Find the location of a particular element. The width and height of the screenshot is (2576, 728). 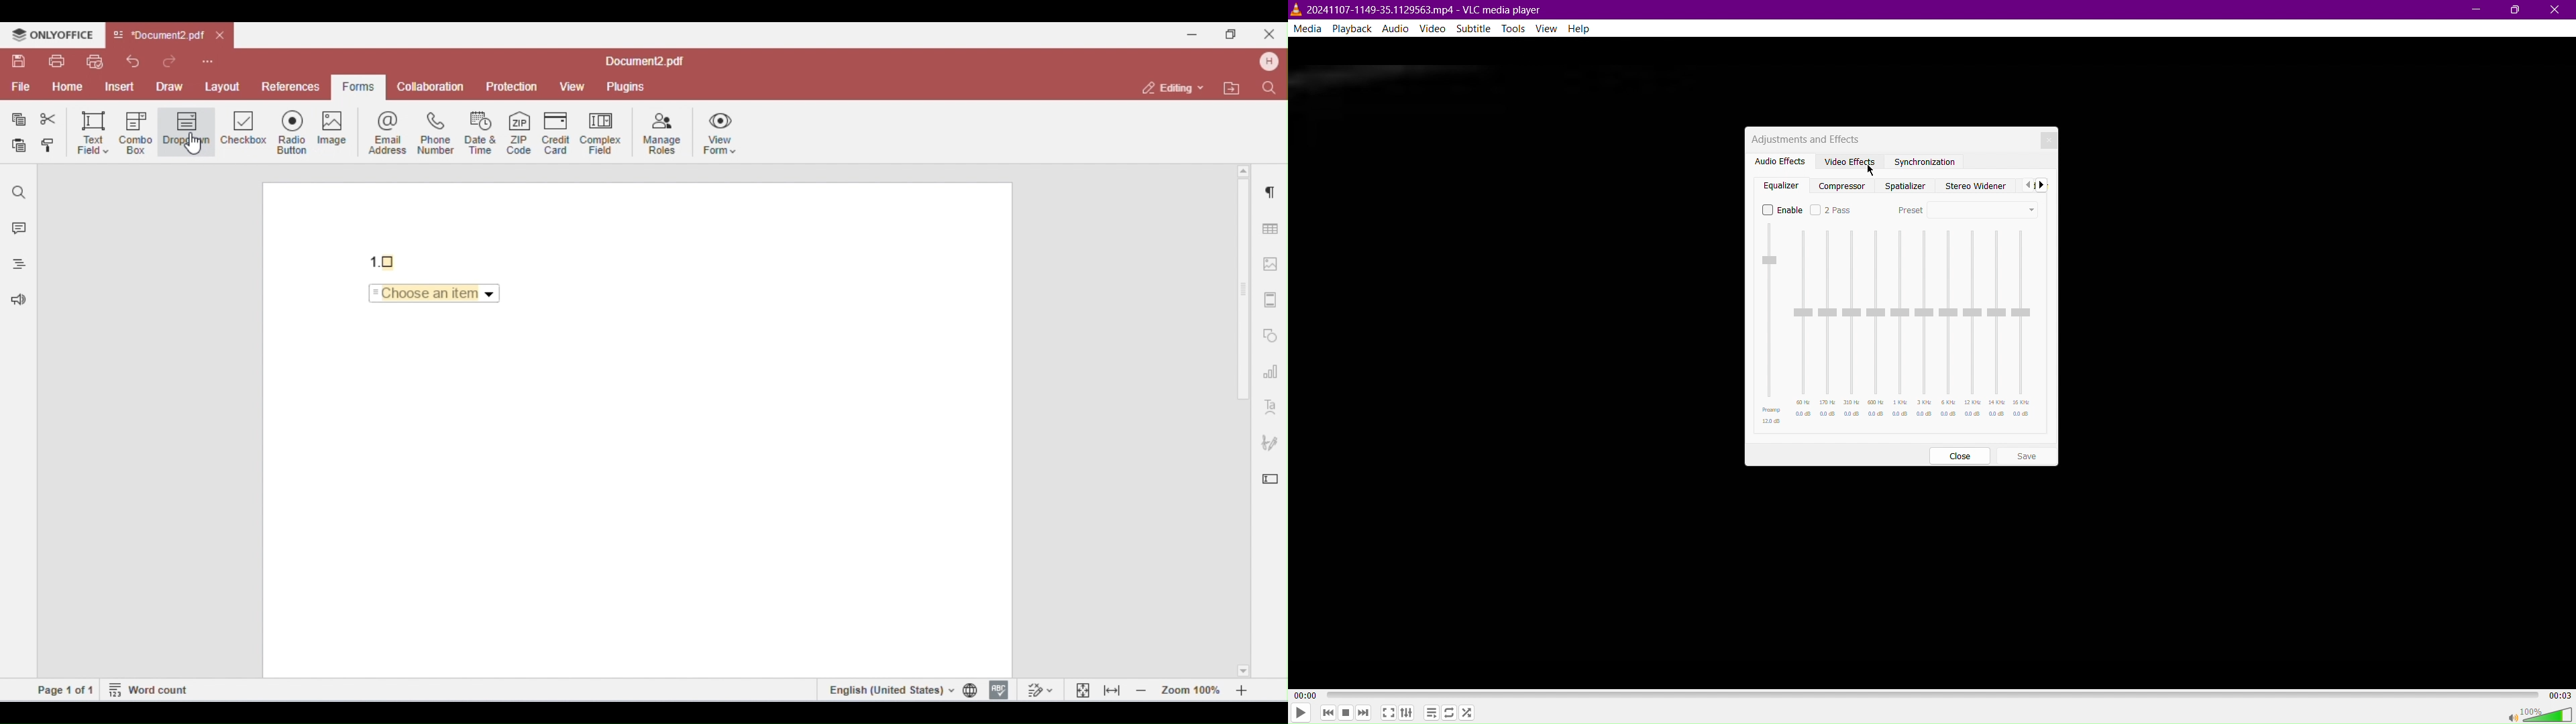

Play is located at coordinates (1301, 713).